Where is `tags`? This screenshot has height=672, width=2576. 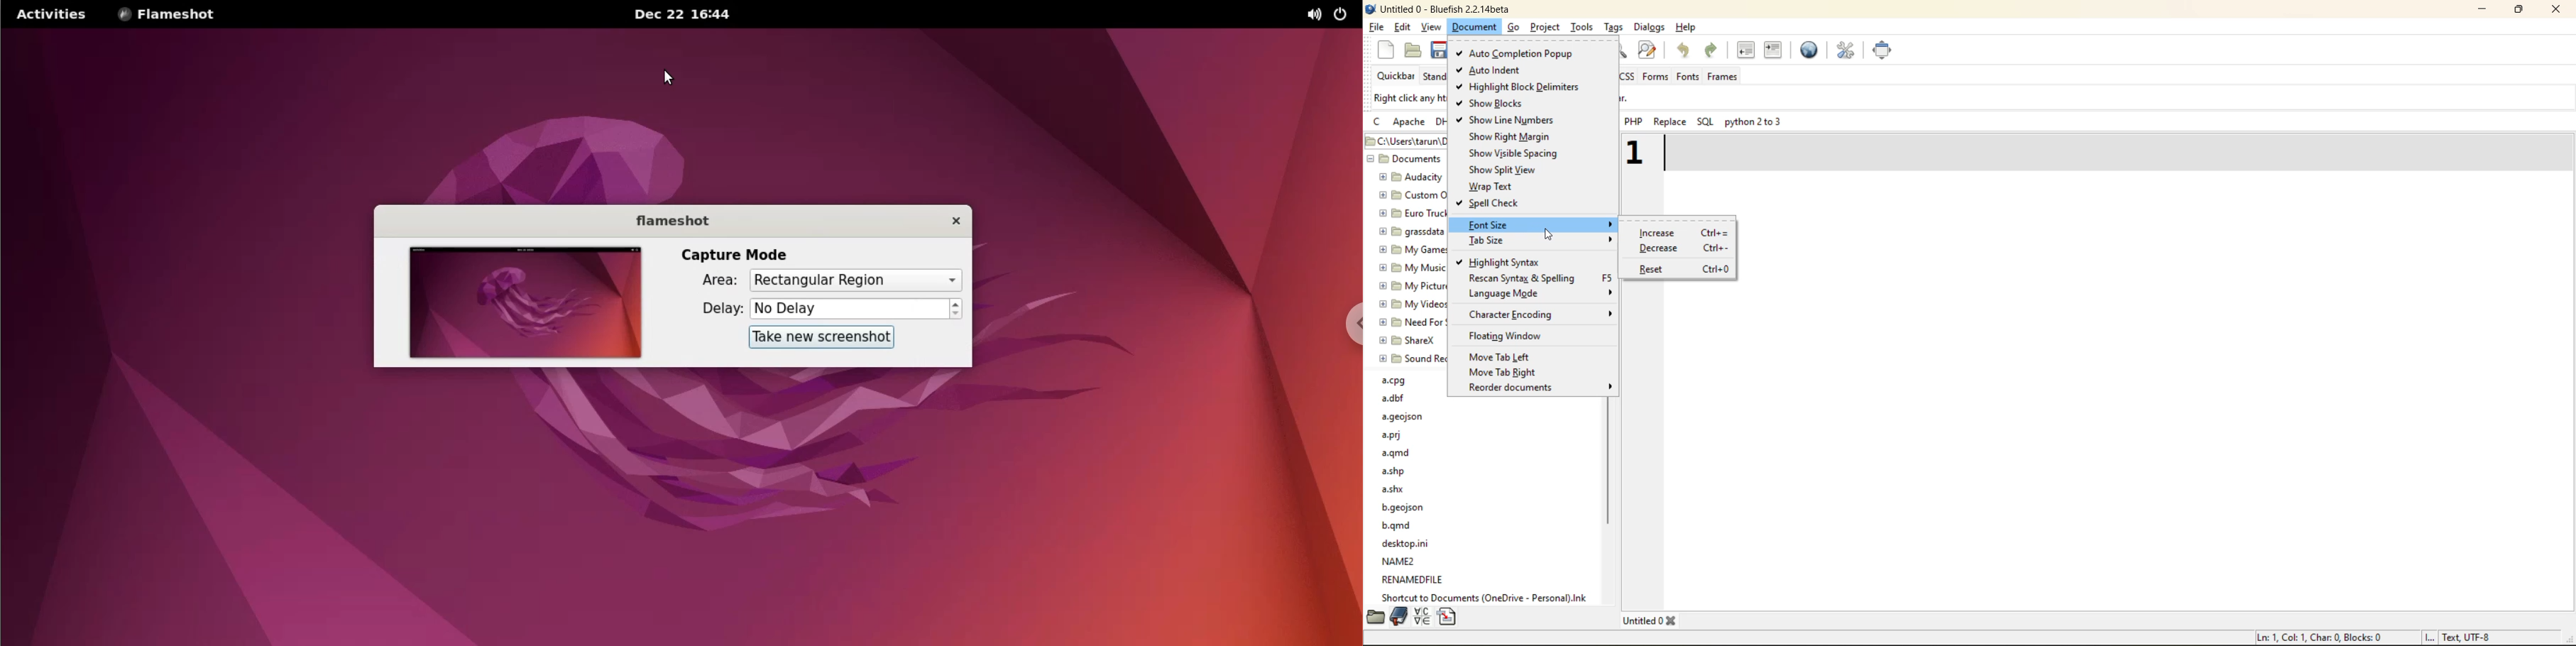
tags is located at coordinates (1615, 26).